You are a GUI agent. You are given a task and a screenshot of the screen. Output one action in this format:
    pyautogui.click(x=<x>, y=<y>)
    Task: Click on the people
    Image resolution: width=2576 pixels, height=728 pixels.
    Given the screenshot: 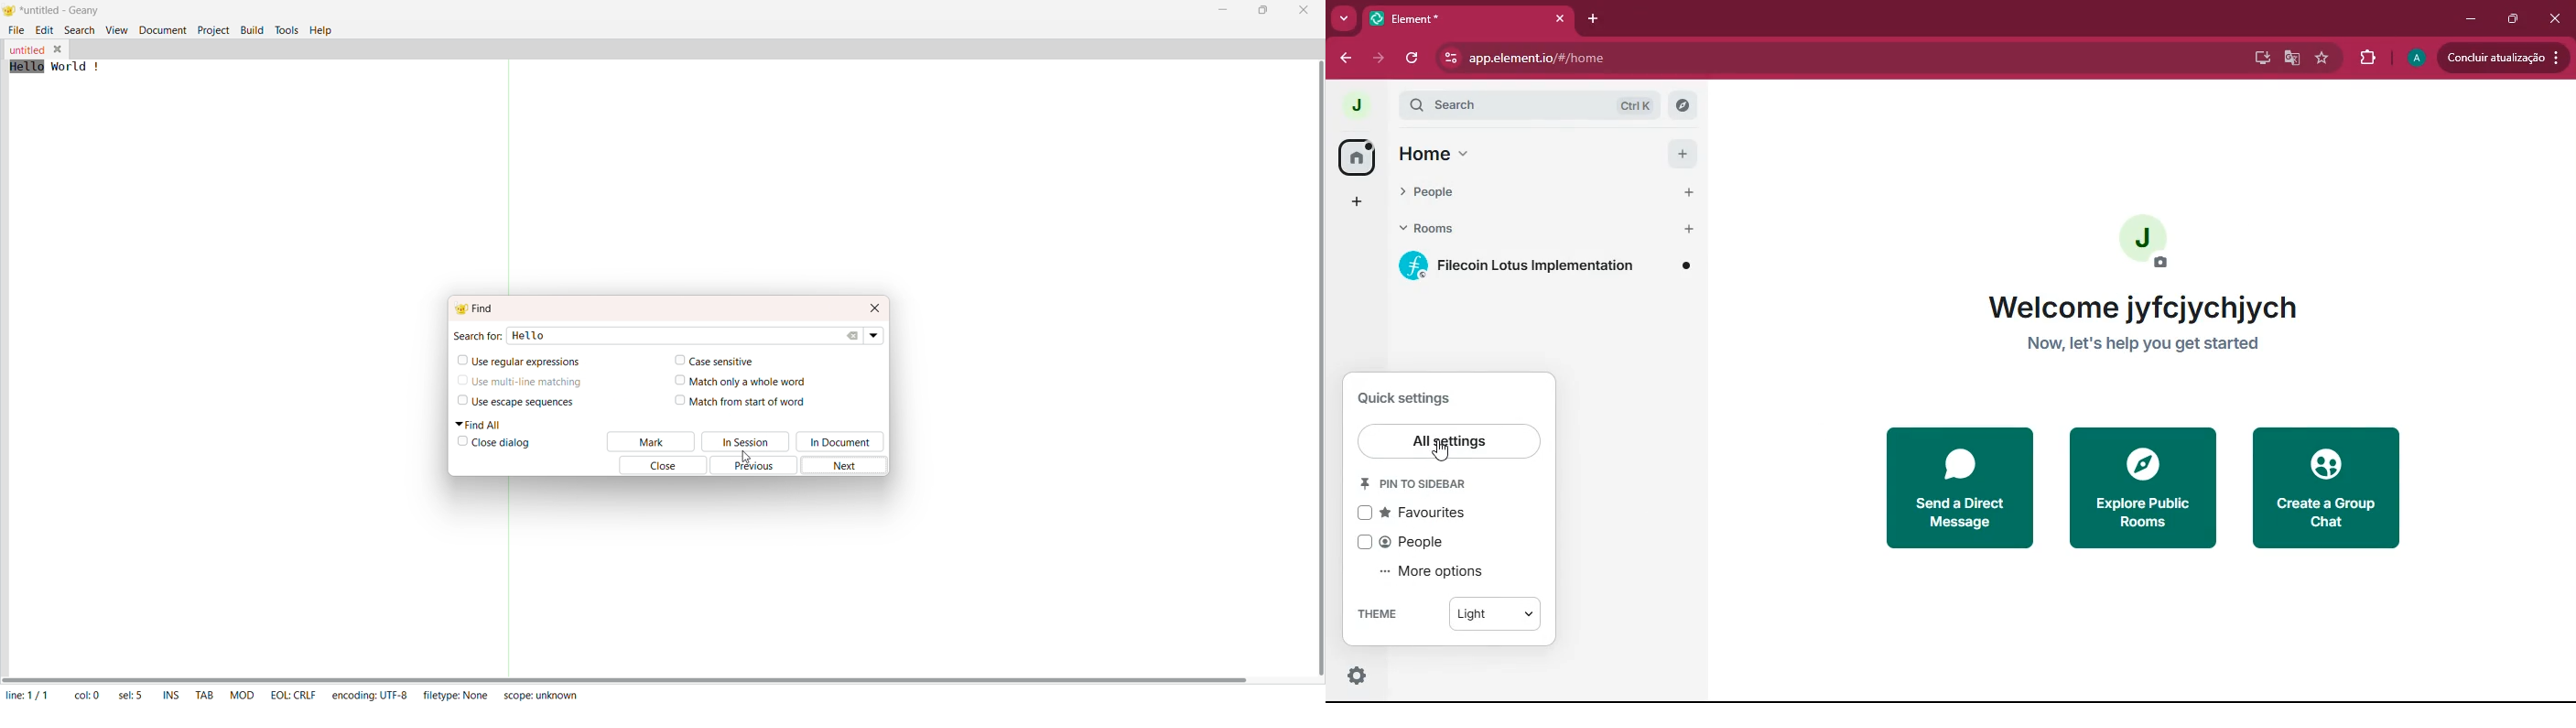 What is the action you would take?
    pyautogui.click(x=1525, y=193)
    